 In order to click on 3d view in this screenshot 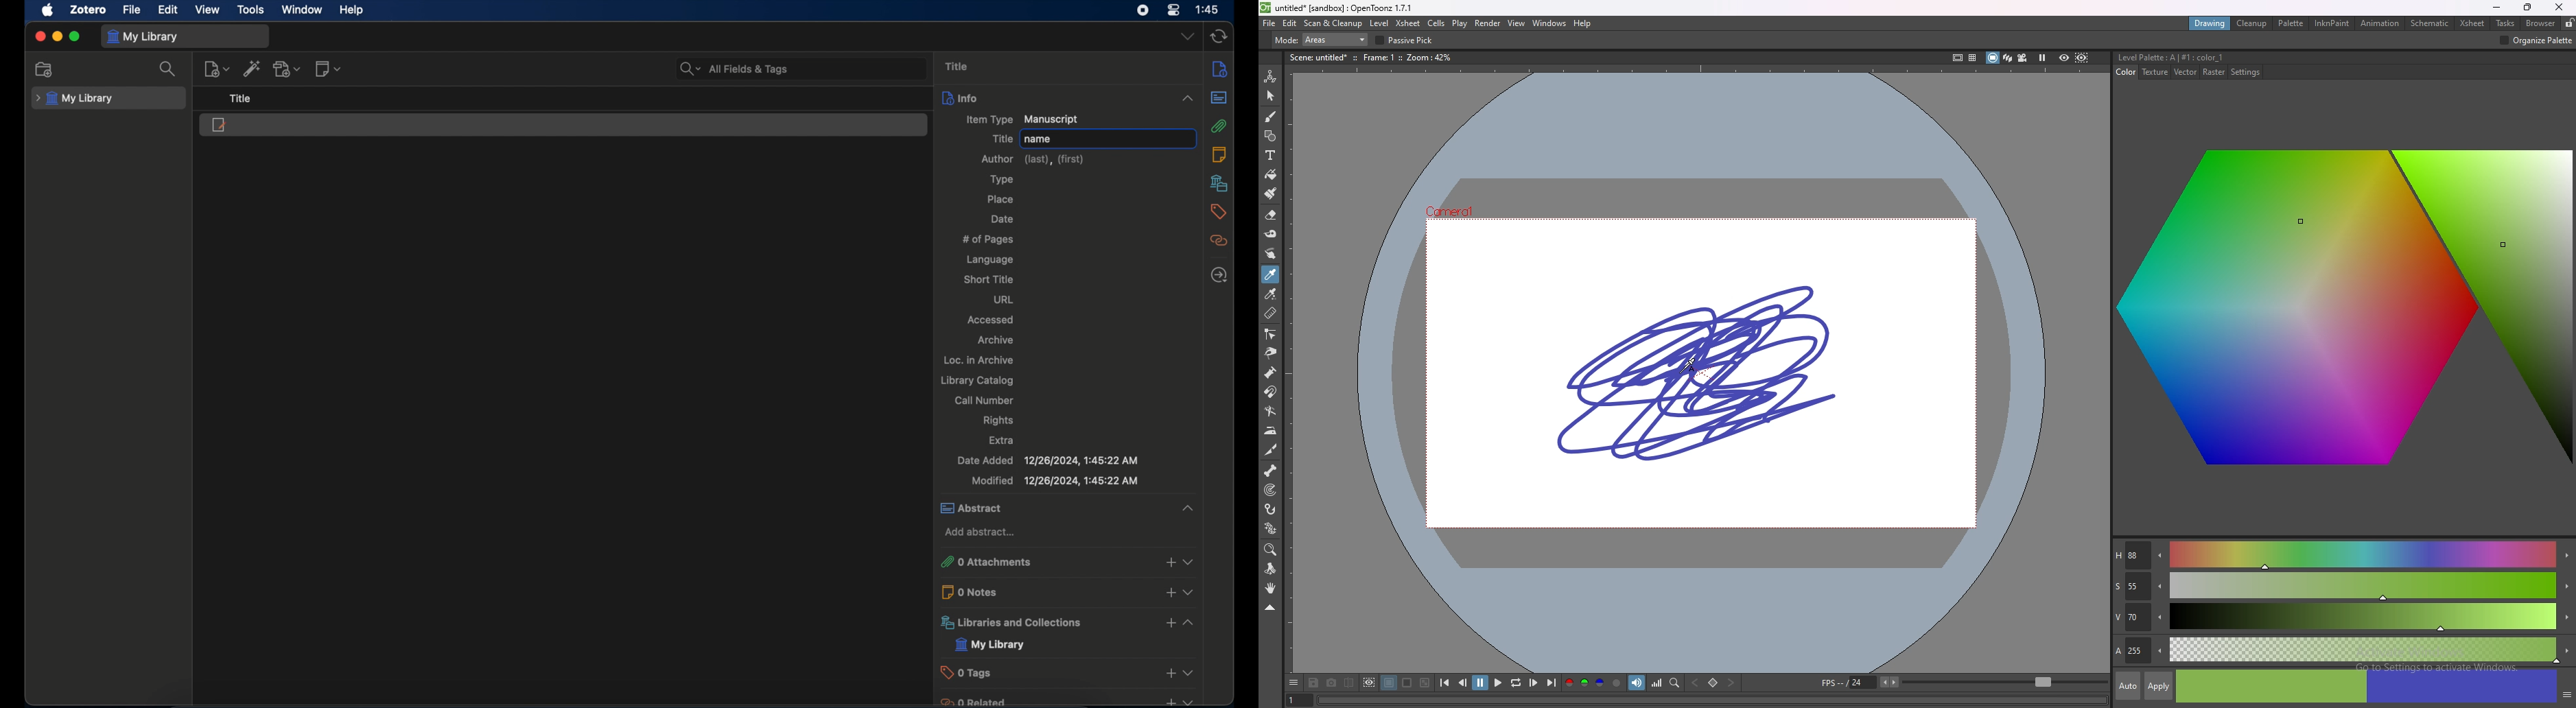, I will do `click(2007, 56)`.